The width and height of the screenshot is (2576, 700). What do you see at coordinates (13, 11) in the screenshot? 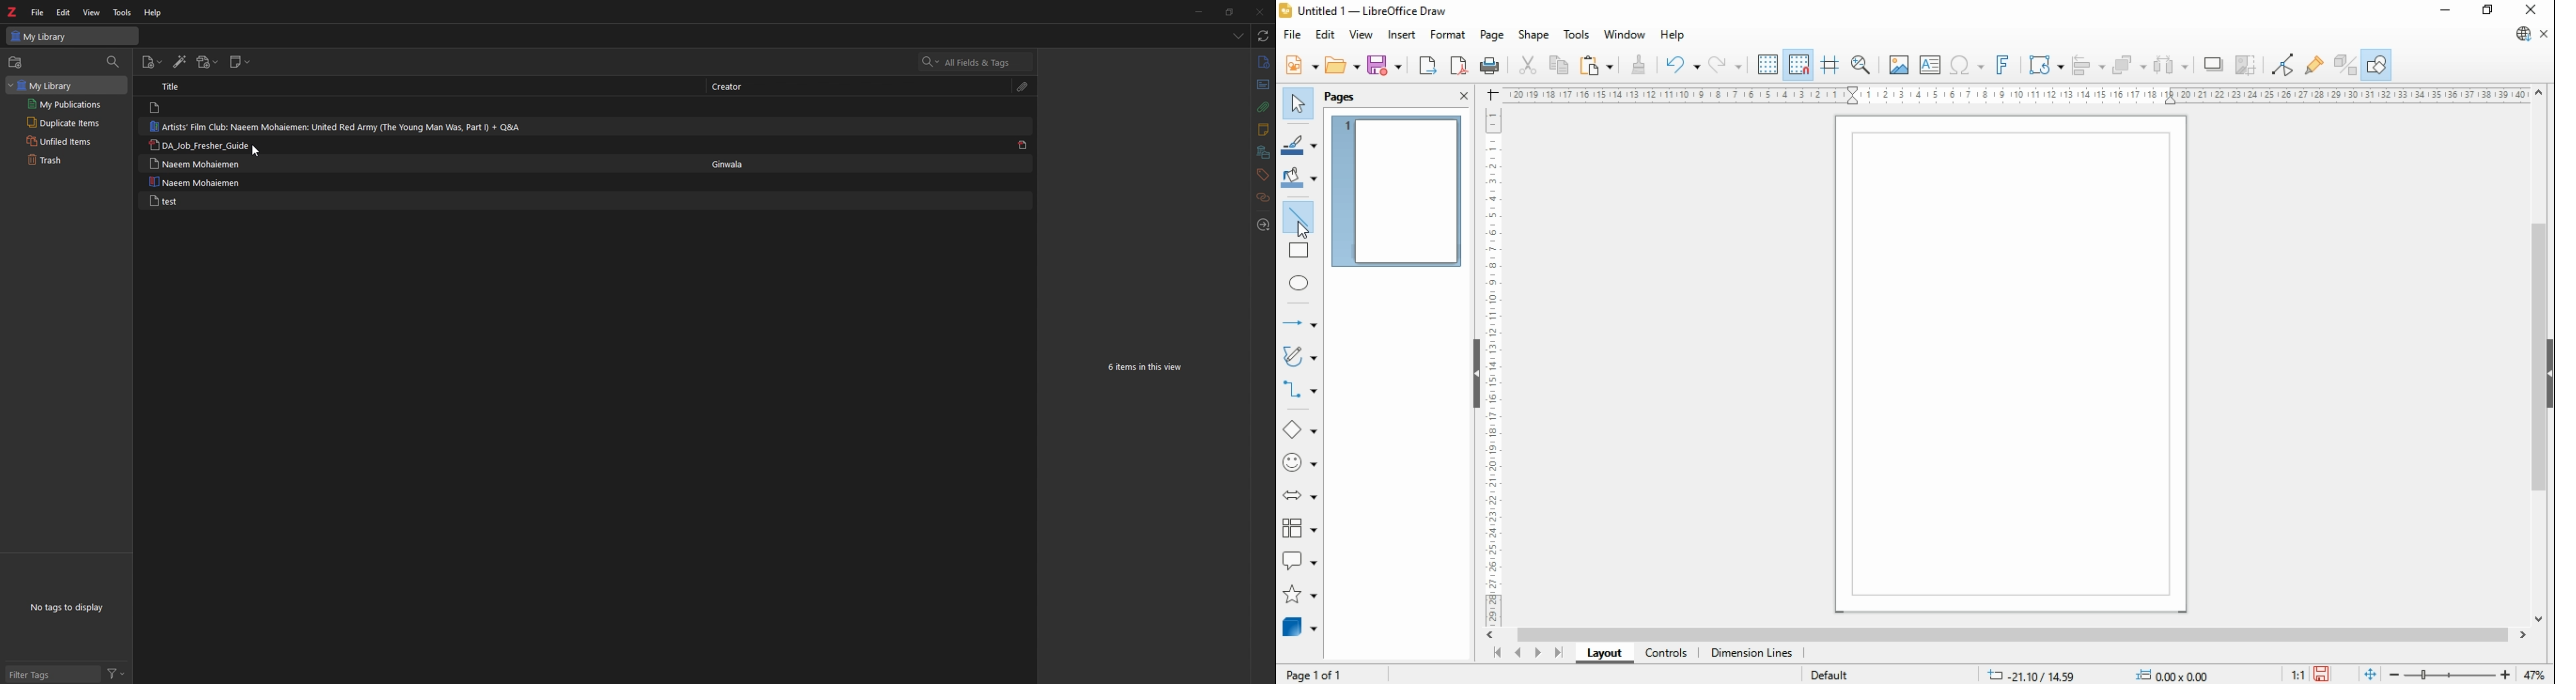
I see `zotero` at bounding box center [13, 11].